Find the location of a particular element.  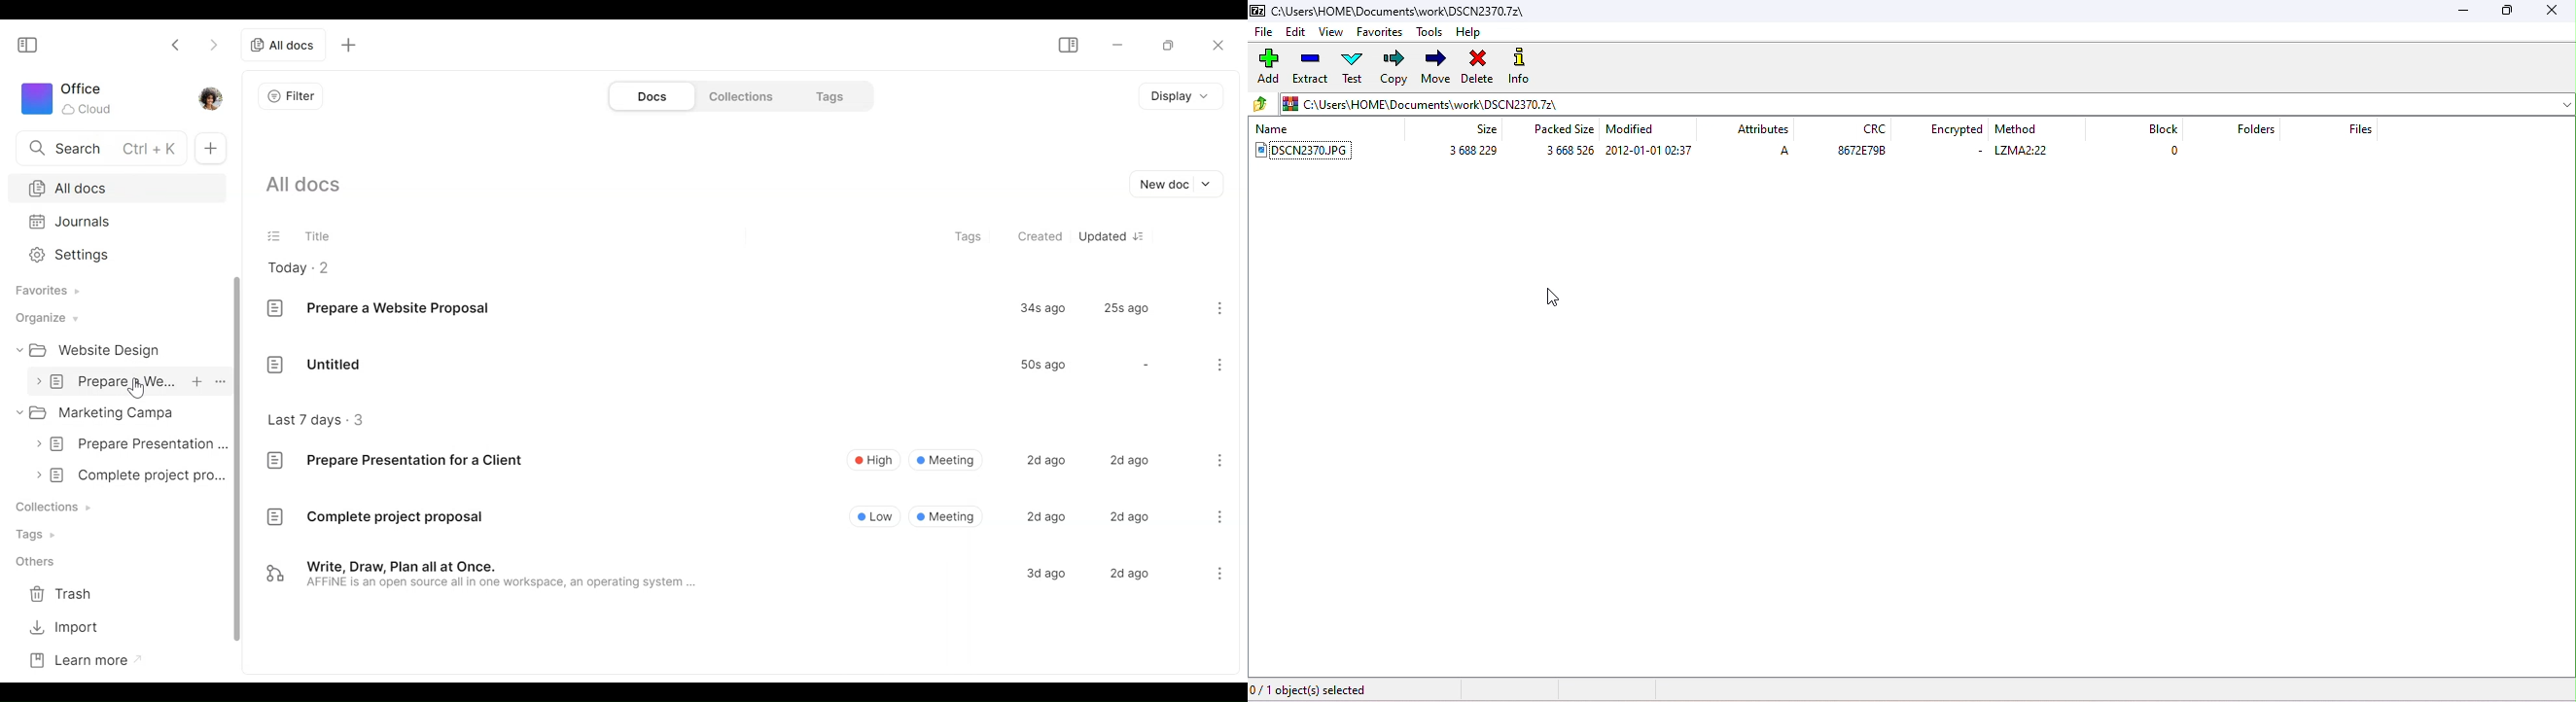

Organize is located at coordinates (44, 318).